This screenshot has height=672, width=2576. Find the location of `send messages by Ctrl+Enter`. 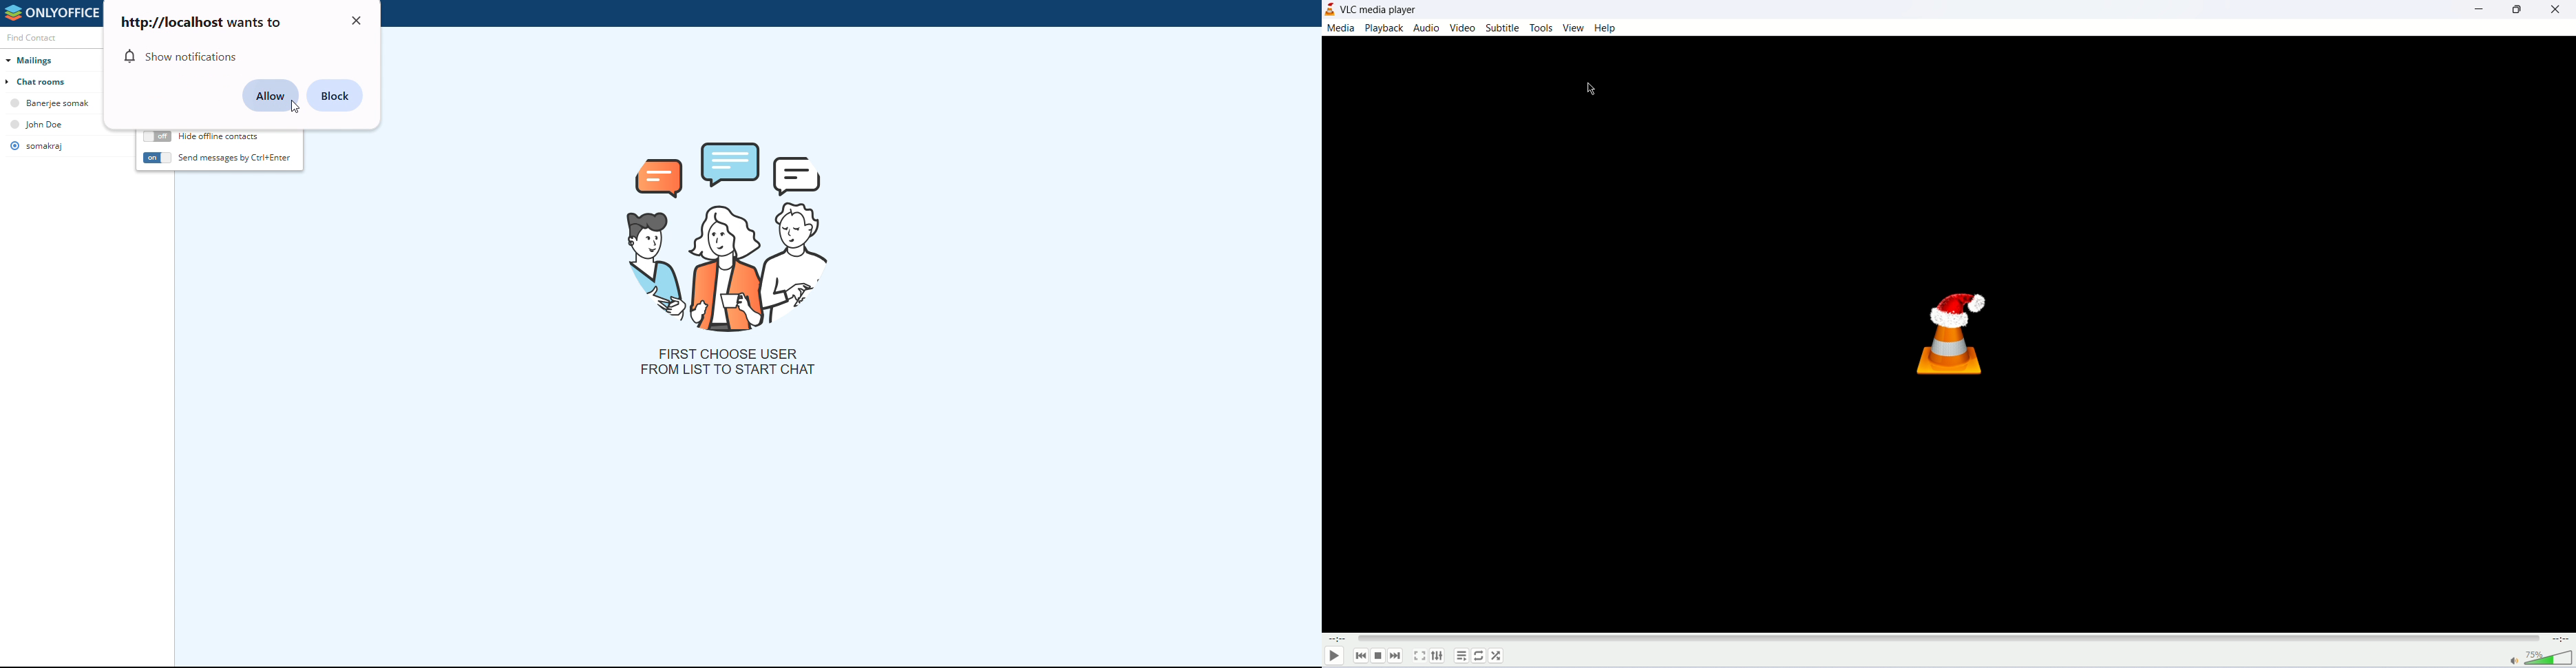

send messages by Ctrl+Enter is located at coordinates (235, 156).